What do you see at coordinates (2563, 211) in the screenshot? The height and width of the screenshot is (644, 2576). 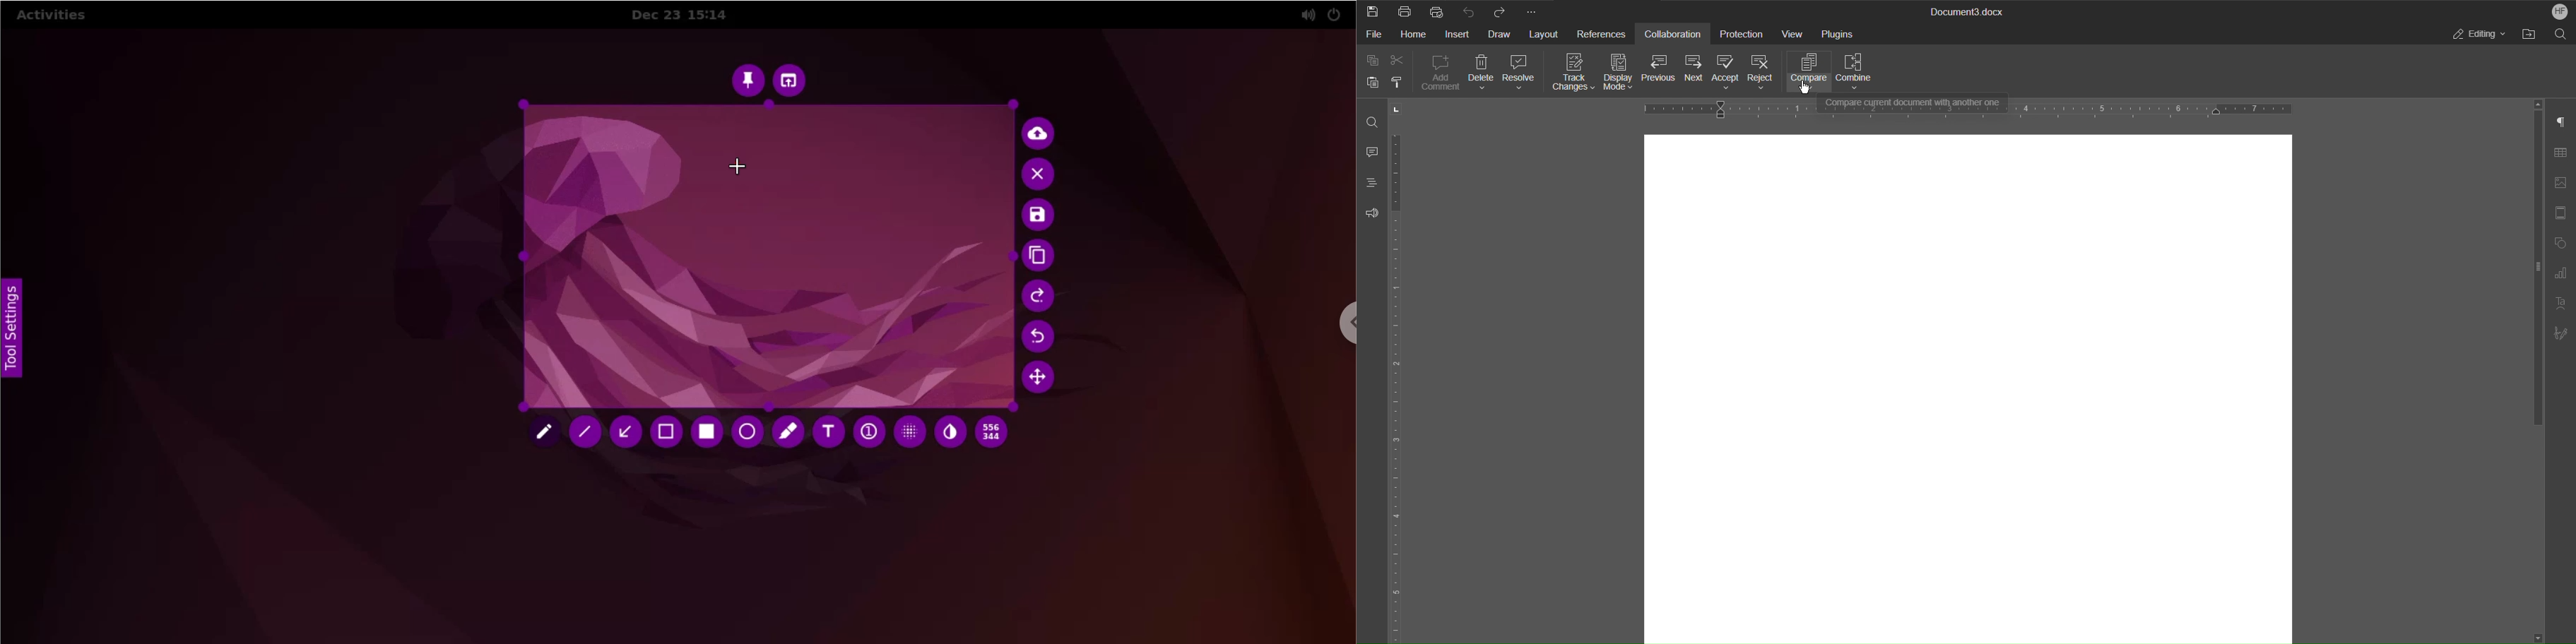 I see `Header/Footer` at bounding box center [2563, 211].